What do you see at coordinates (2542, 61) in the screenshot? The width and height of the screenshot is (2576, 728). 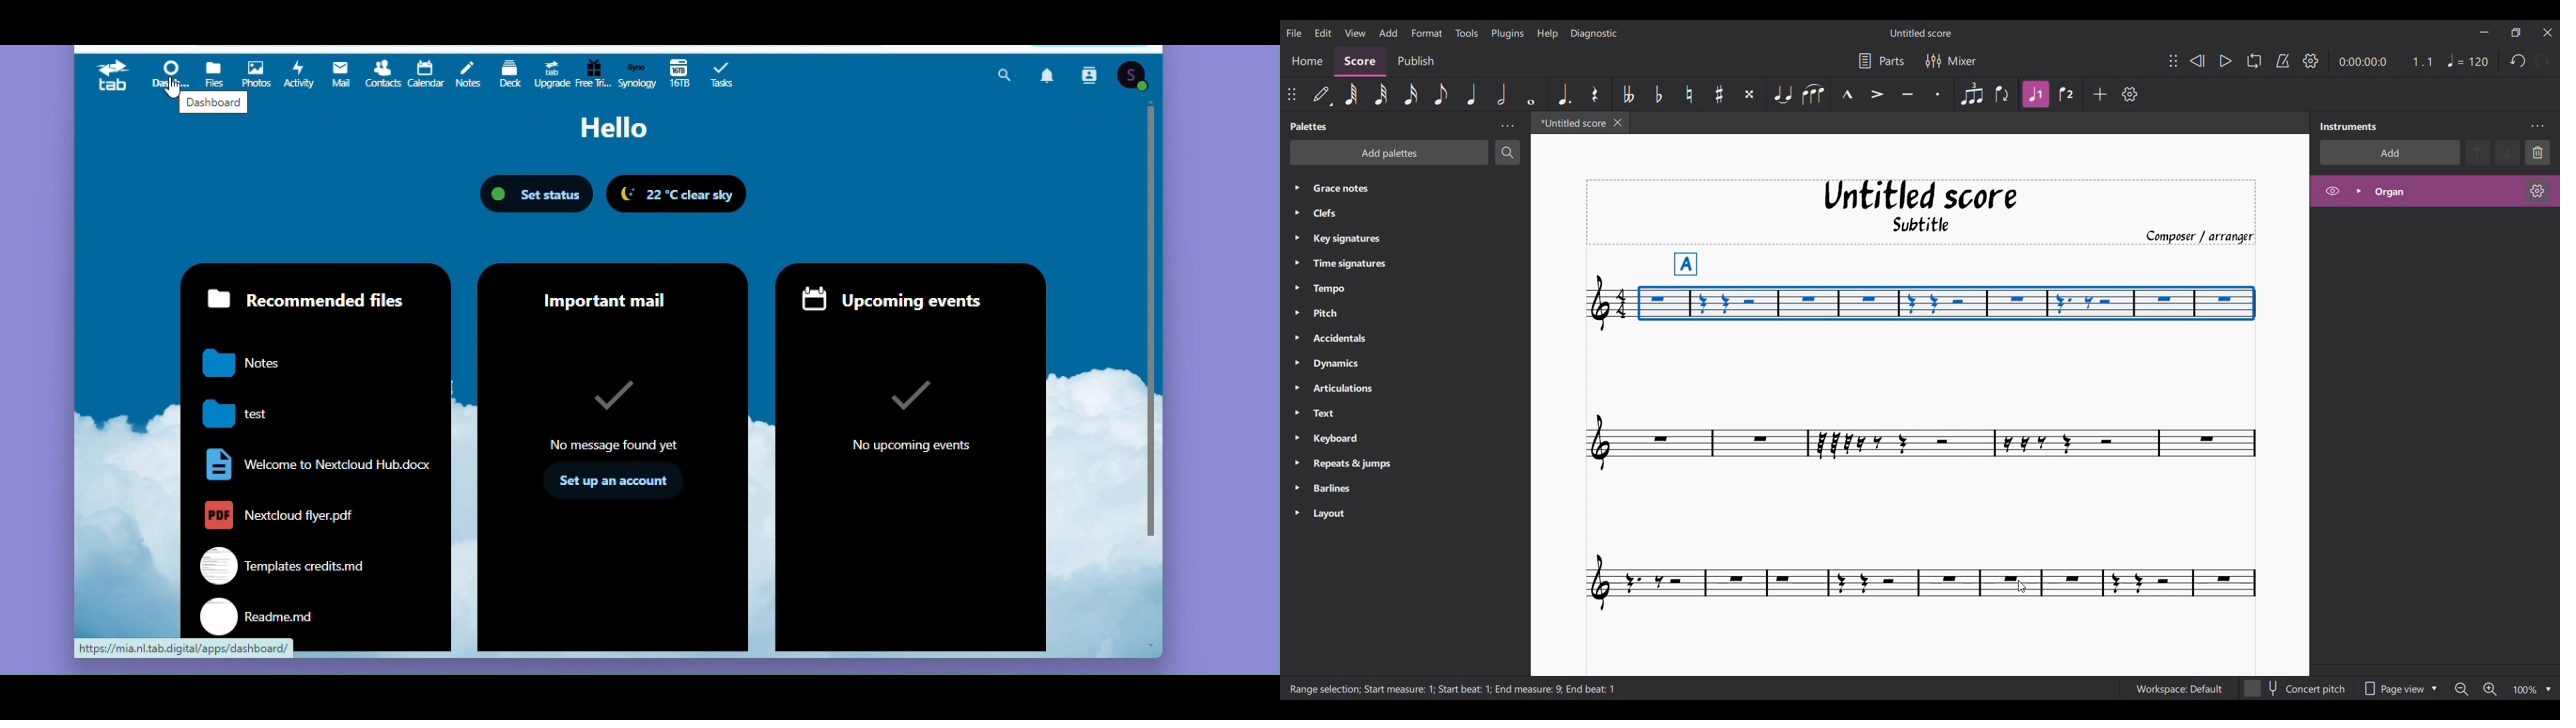 I see `Redo` at bounding box center [2542, 61].